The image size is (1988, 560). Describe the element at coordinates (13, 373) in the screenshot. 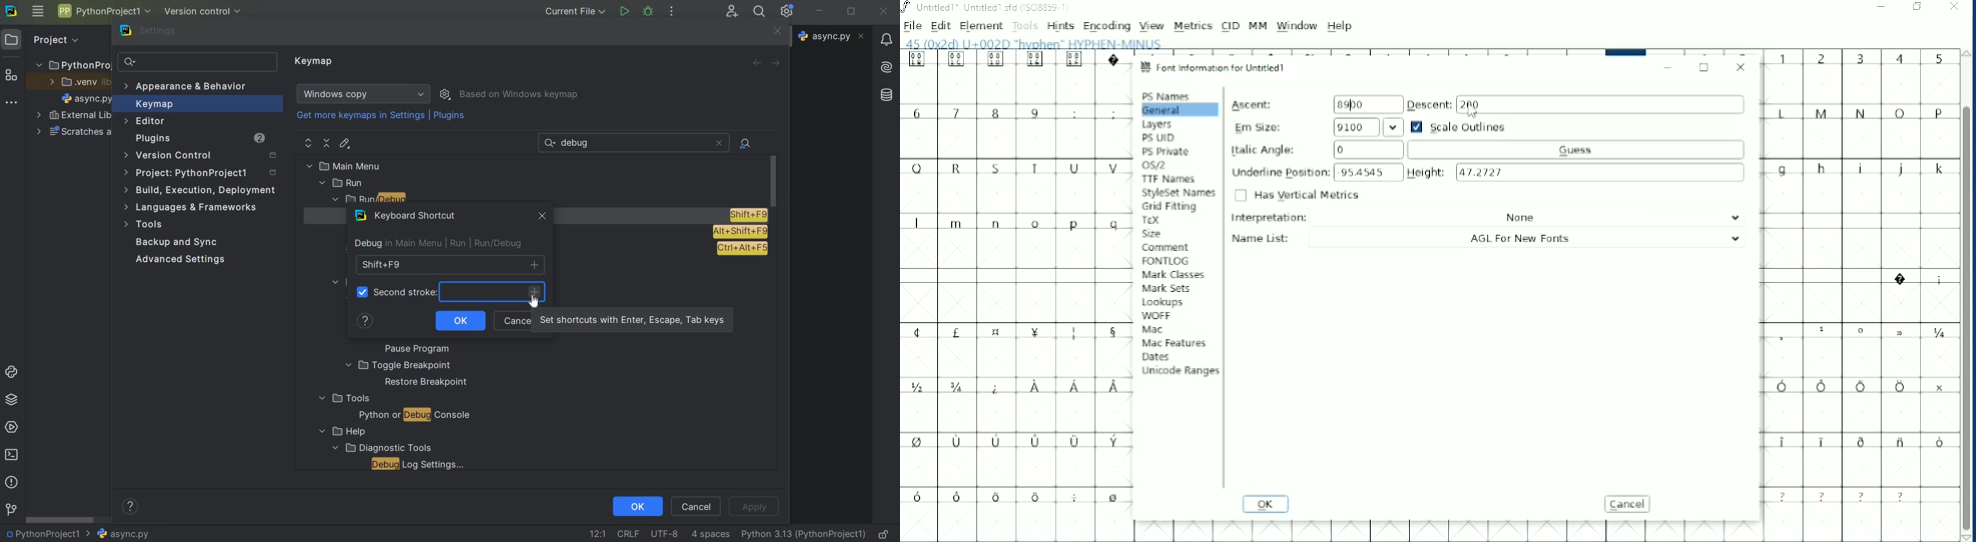

I see `python console` at that location.